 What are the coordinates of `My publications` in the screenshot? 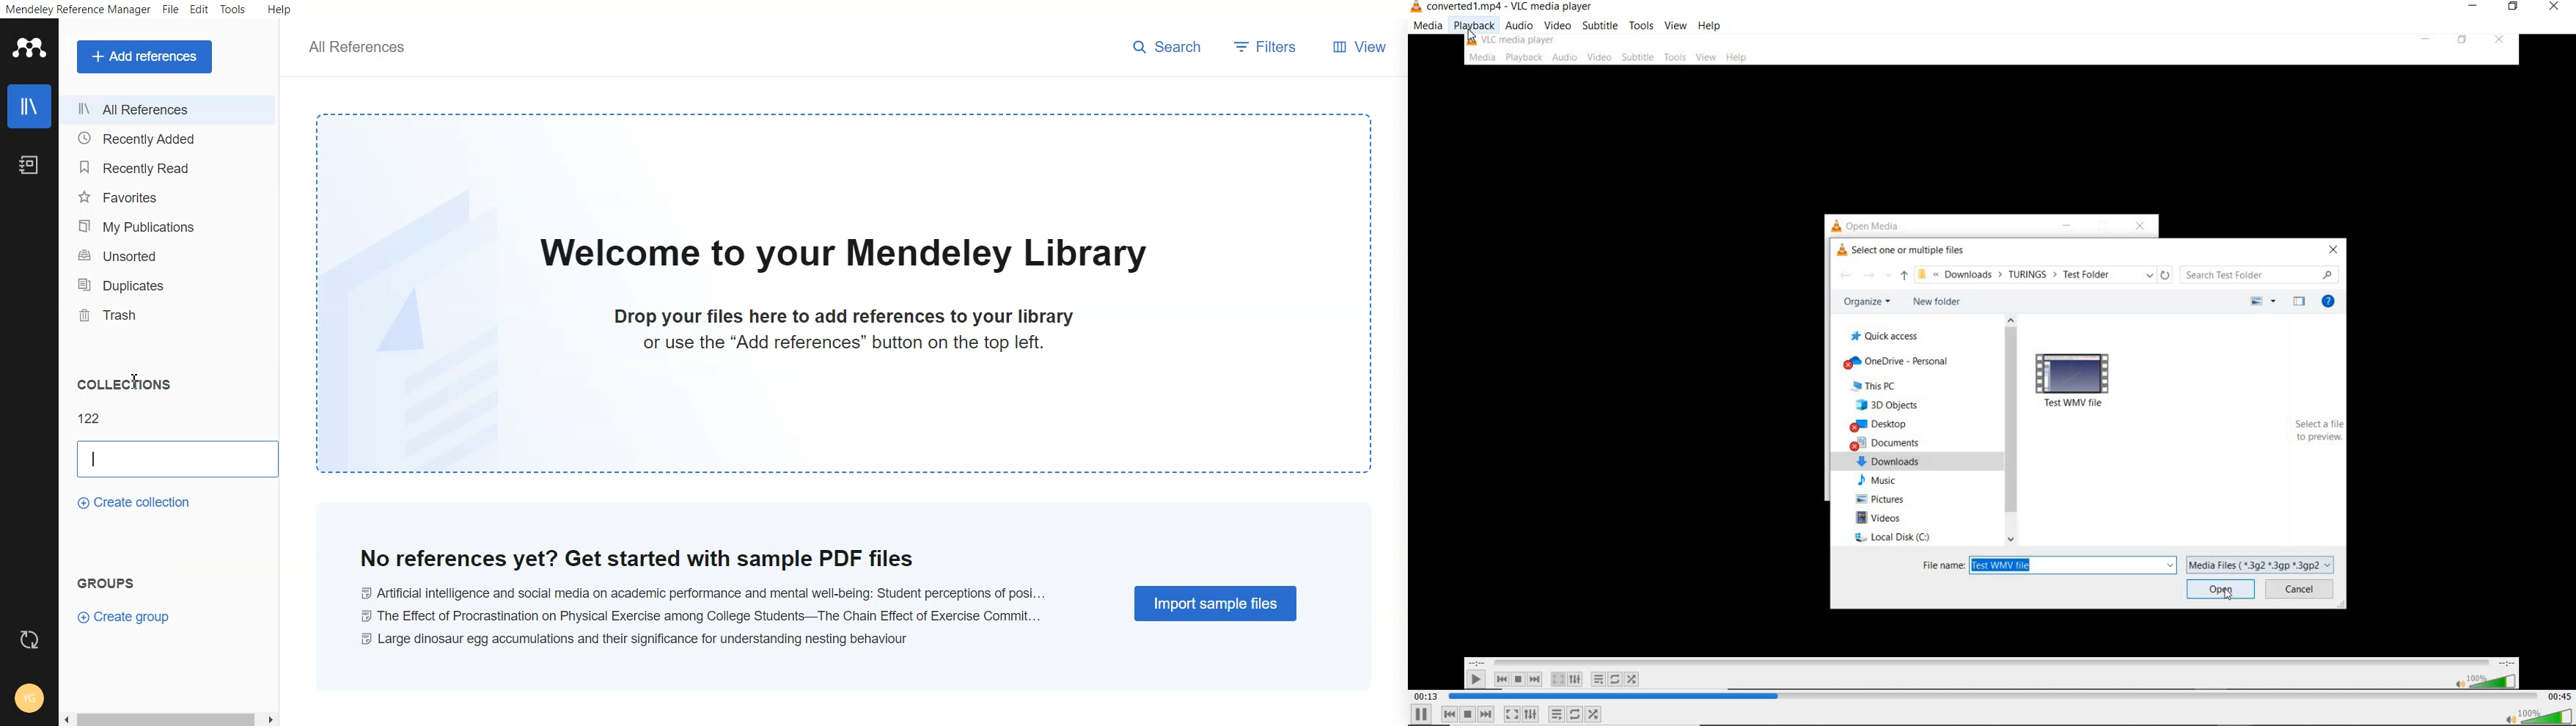 It's located at (169, 226).